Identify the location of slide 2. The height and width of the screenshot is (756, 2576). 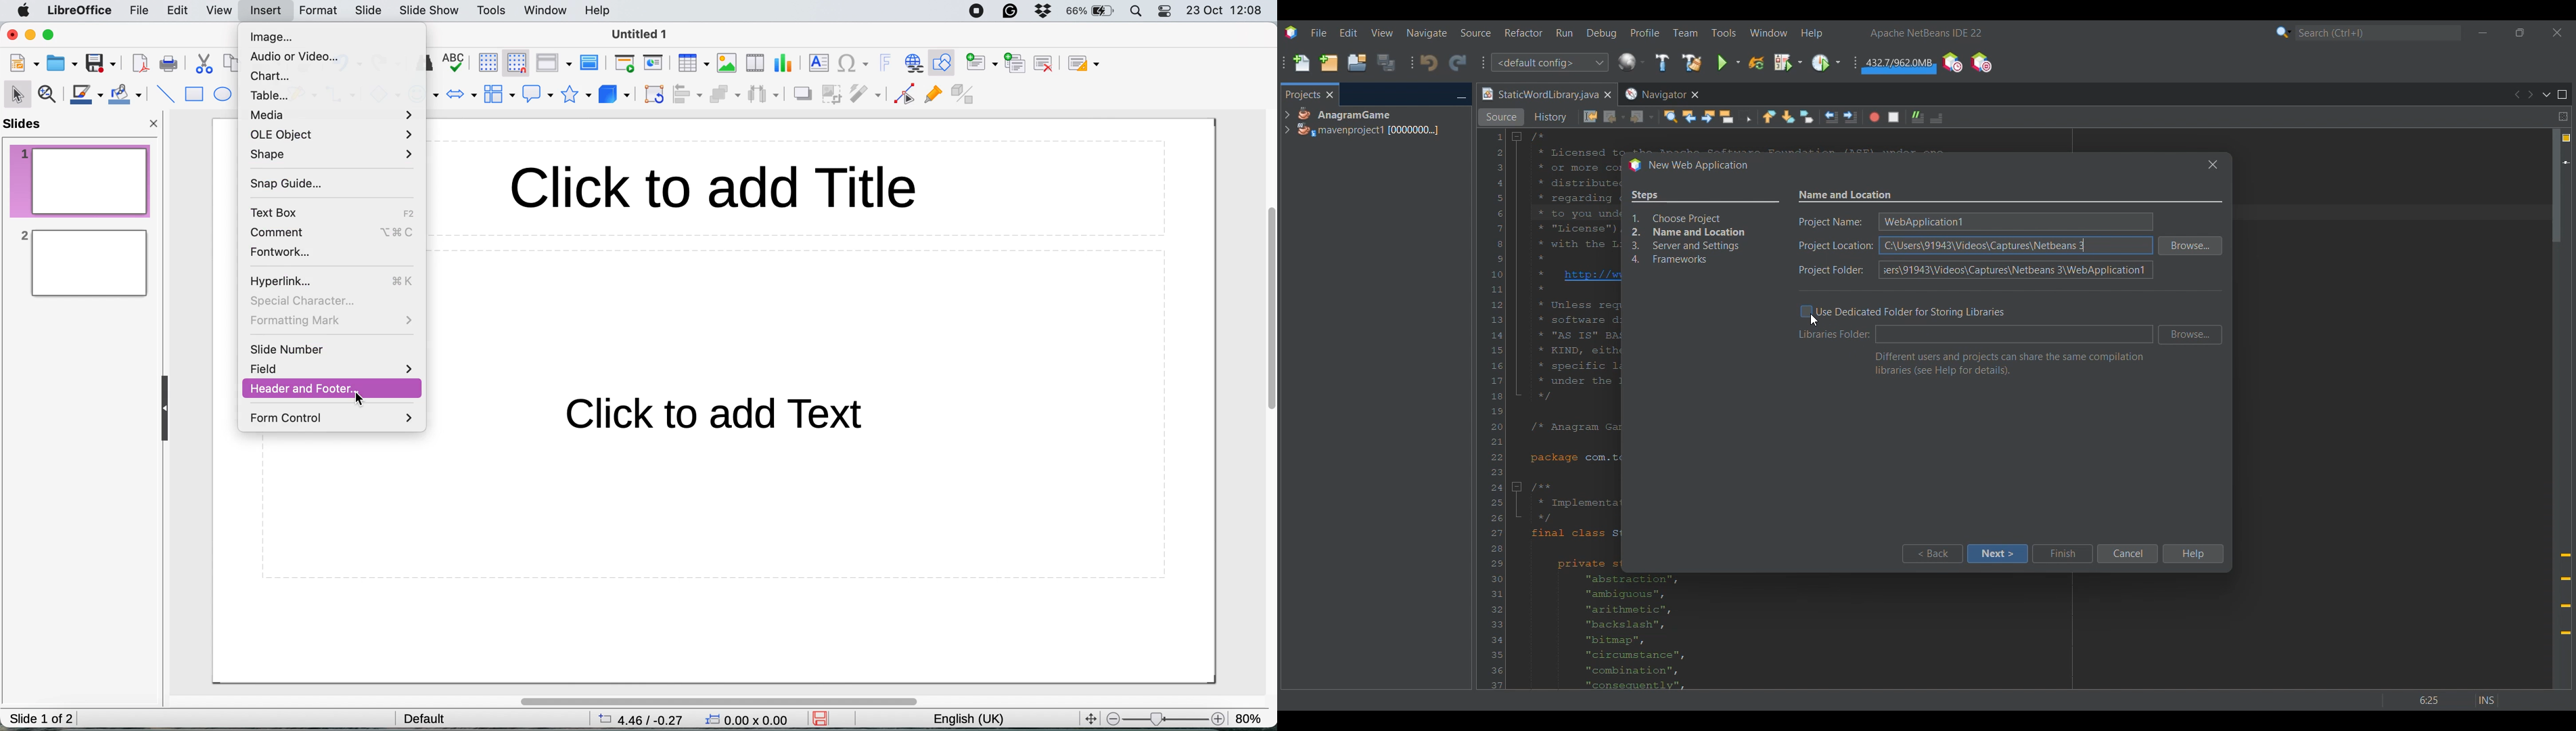
(82, 263).